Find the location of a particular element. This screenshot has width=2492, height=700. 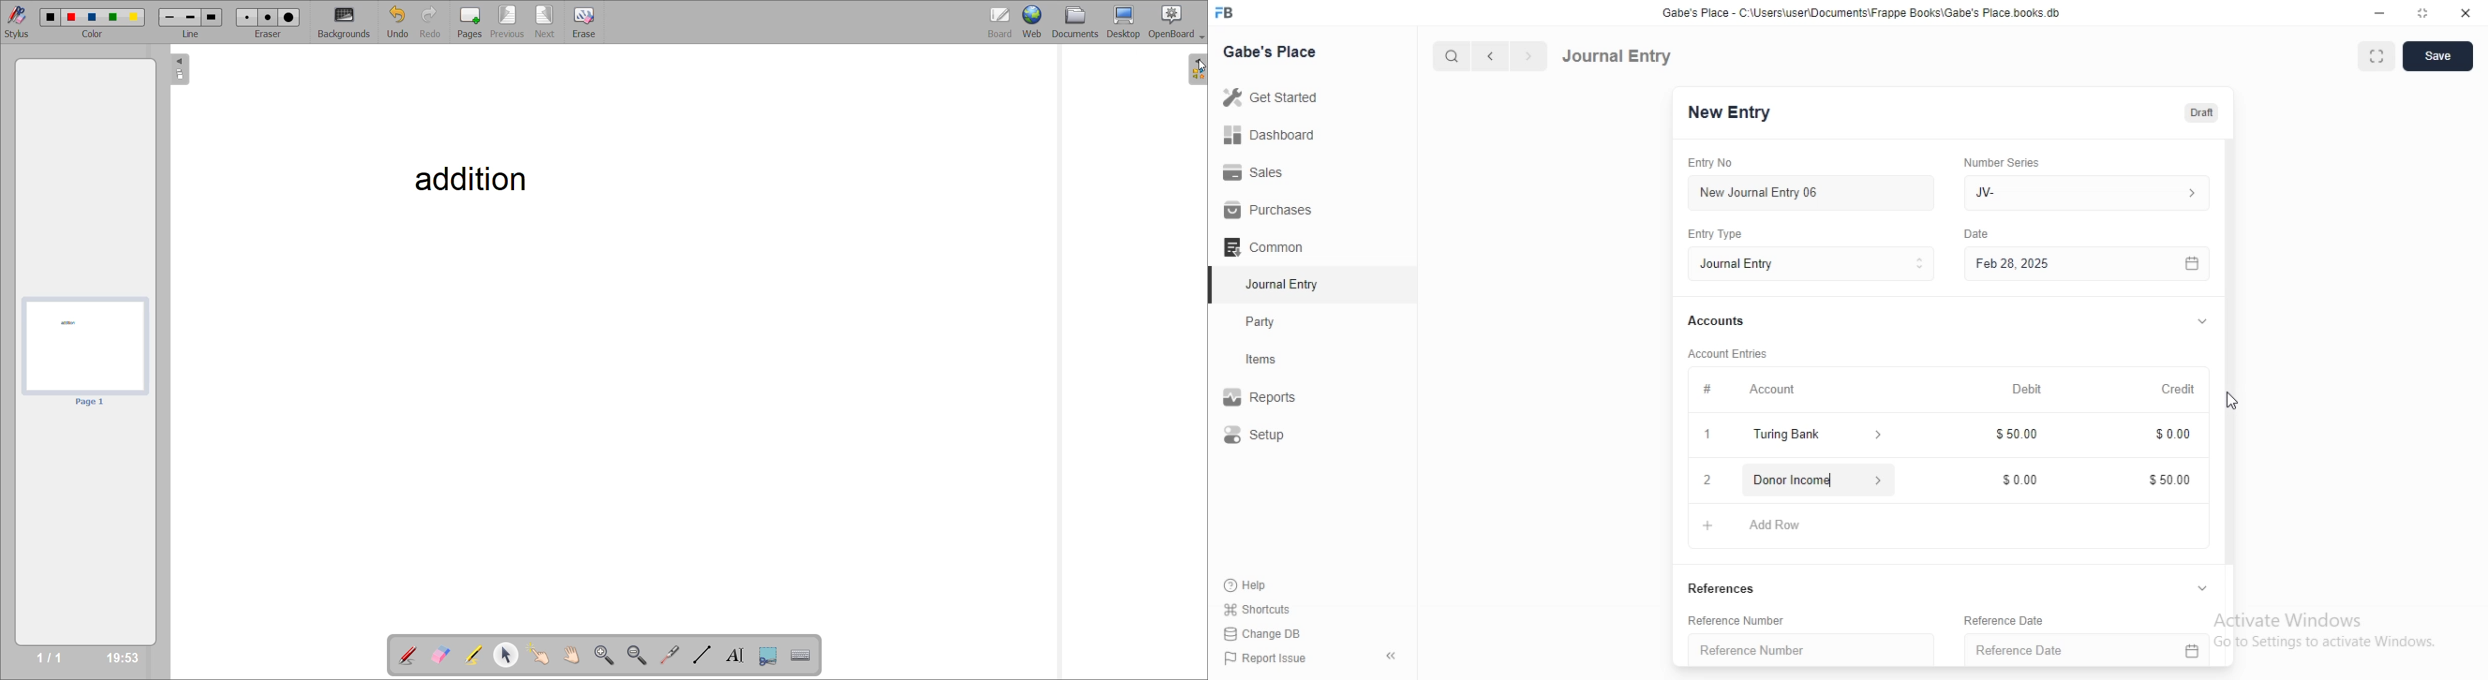

 is located at coordinates (1979, 236).